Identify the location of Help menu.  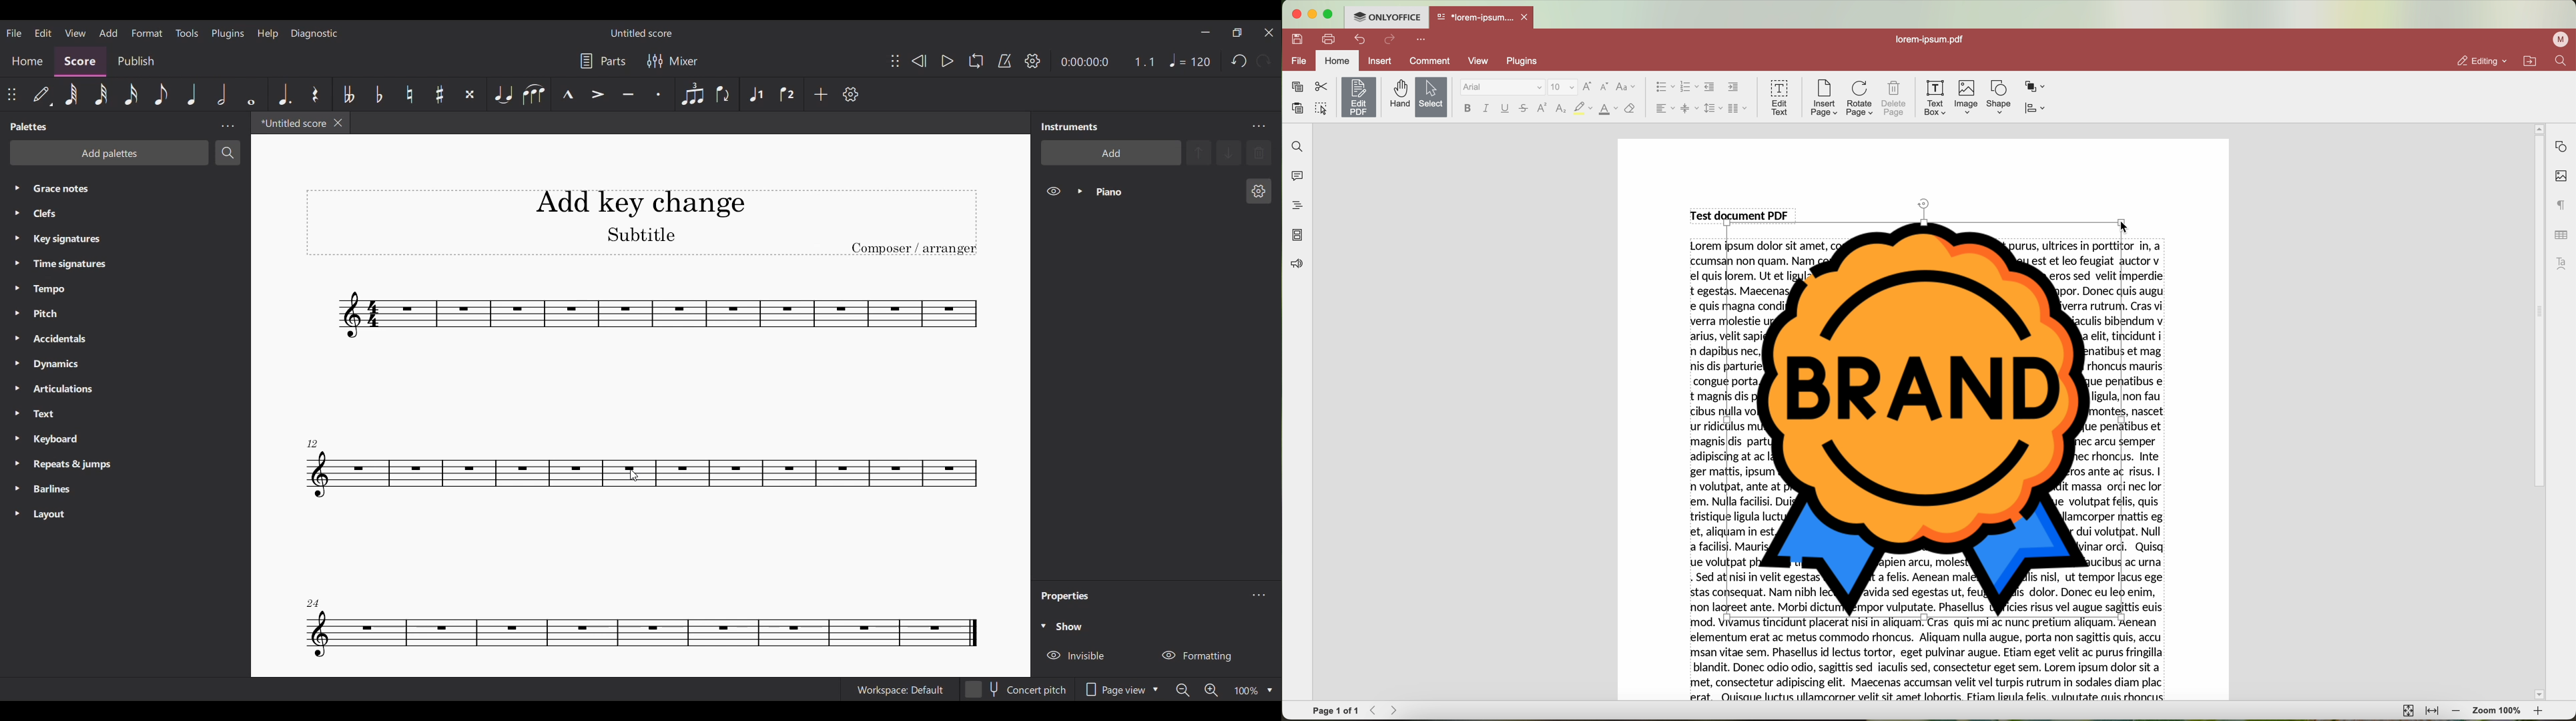
(268, 33).